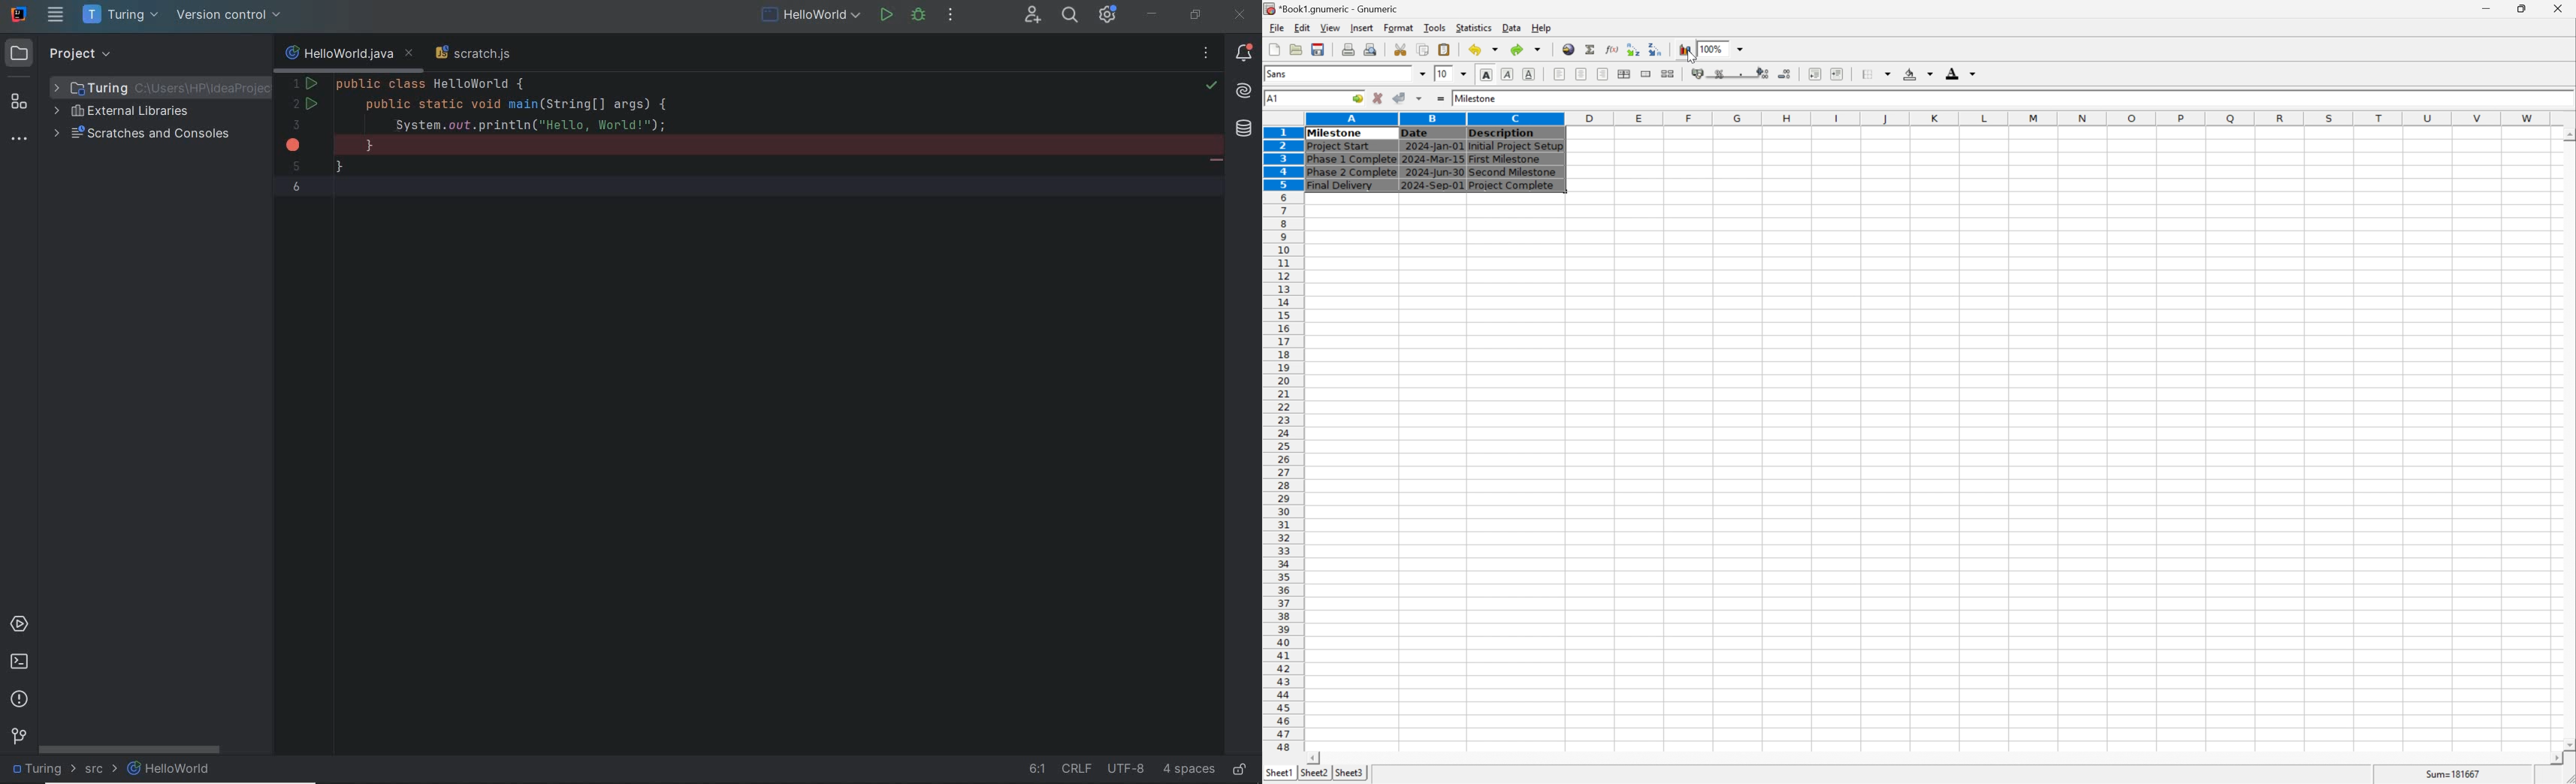  Describe the element at coordinates (1421, 100) in the screenshot. I see `accept changes in multiple cells` at that location.